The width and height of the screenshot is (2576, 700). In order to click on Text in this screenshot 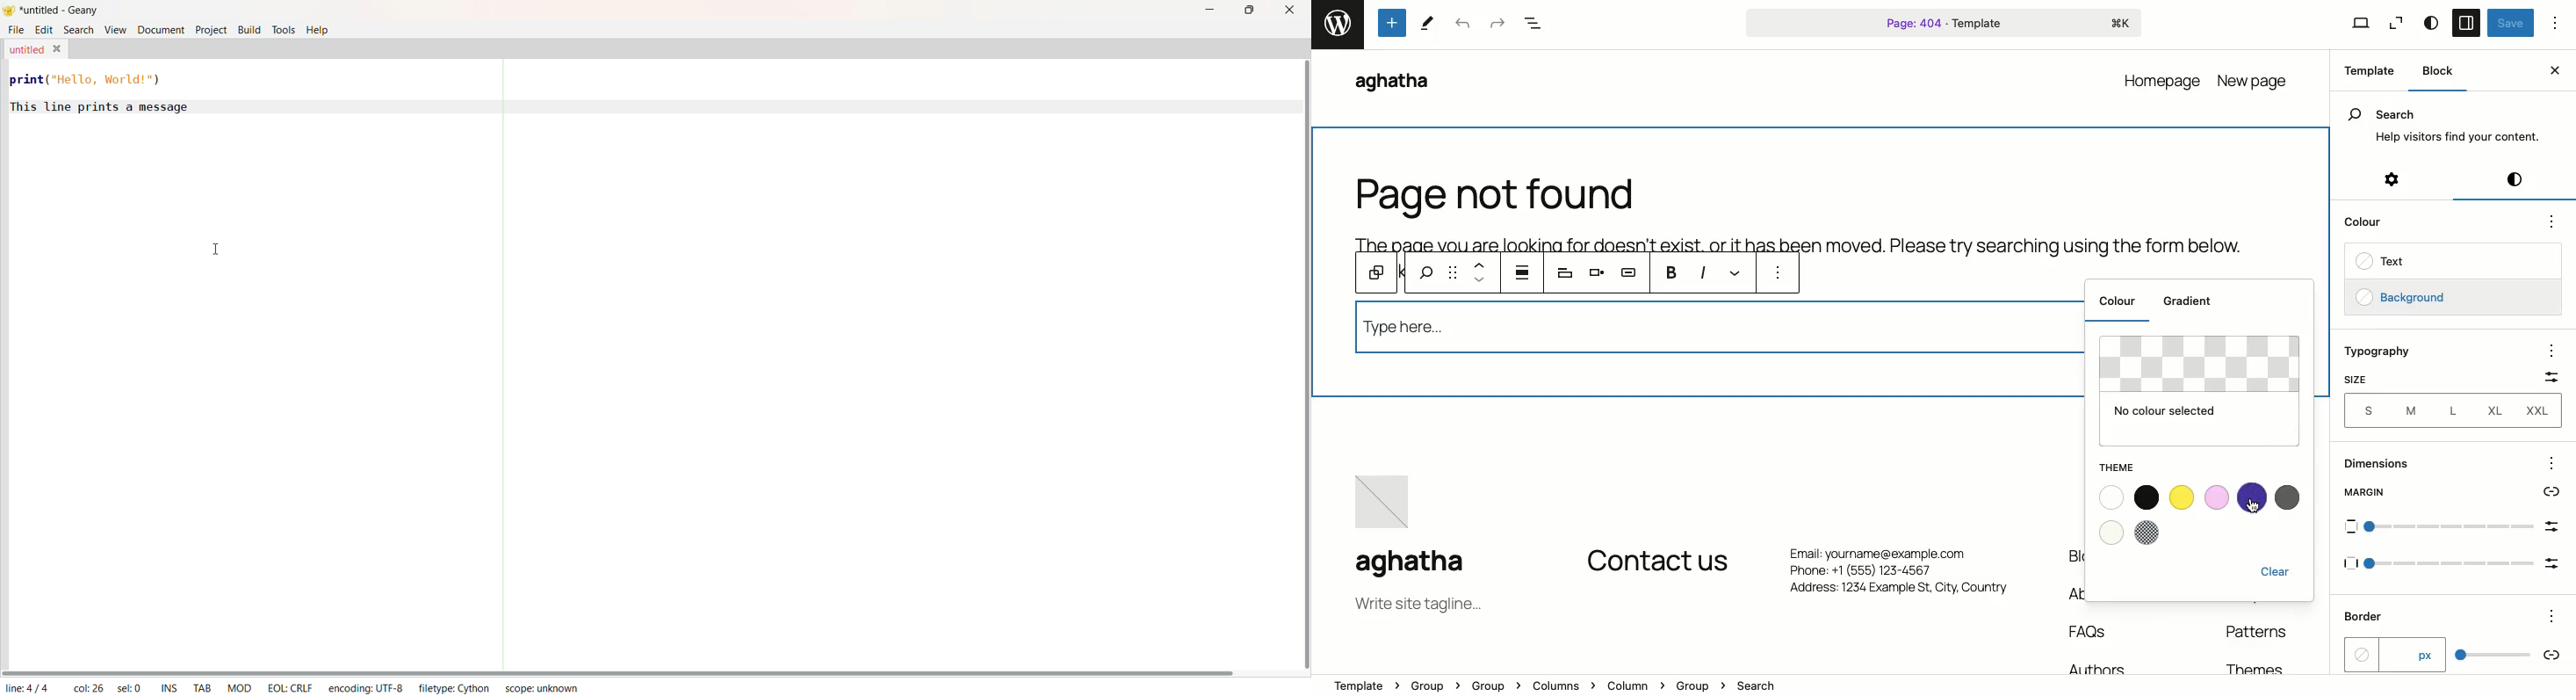, I will do `click(2378, 260)`.